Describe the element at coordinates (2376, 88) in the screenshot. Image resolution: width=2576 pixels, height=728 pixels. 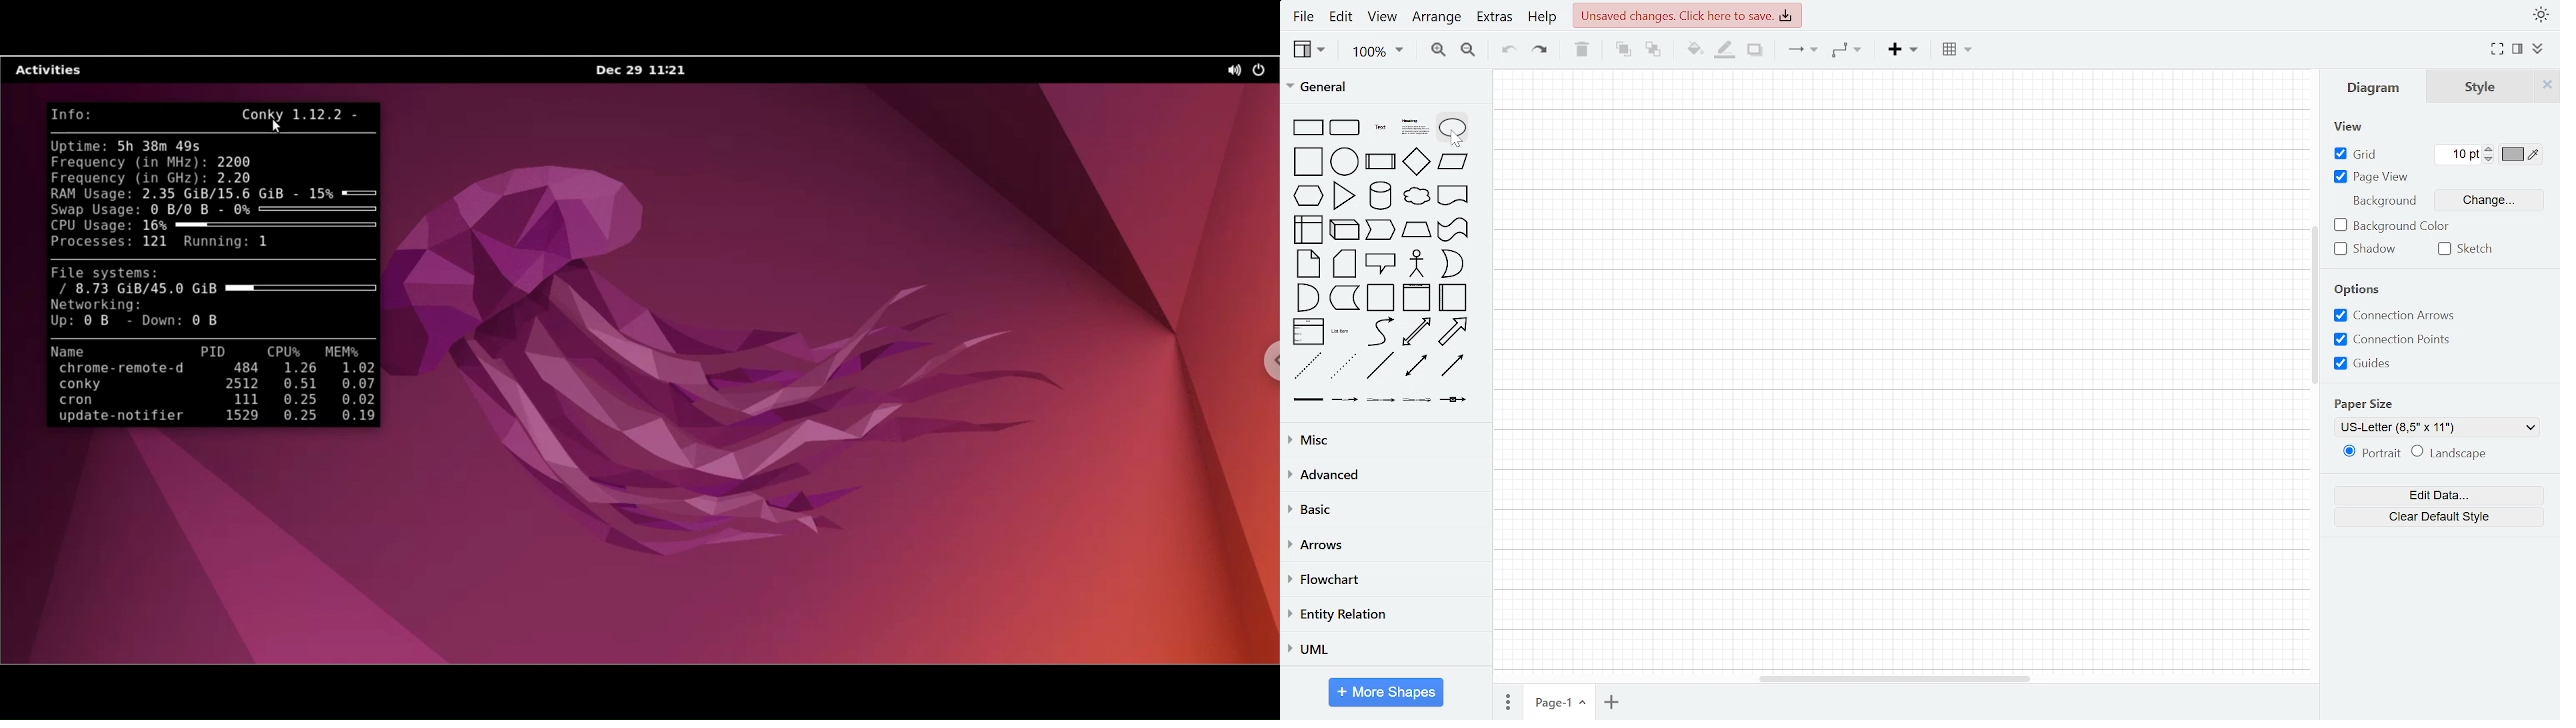
I see `Diagram` at that location.